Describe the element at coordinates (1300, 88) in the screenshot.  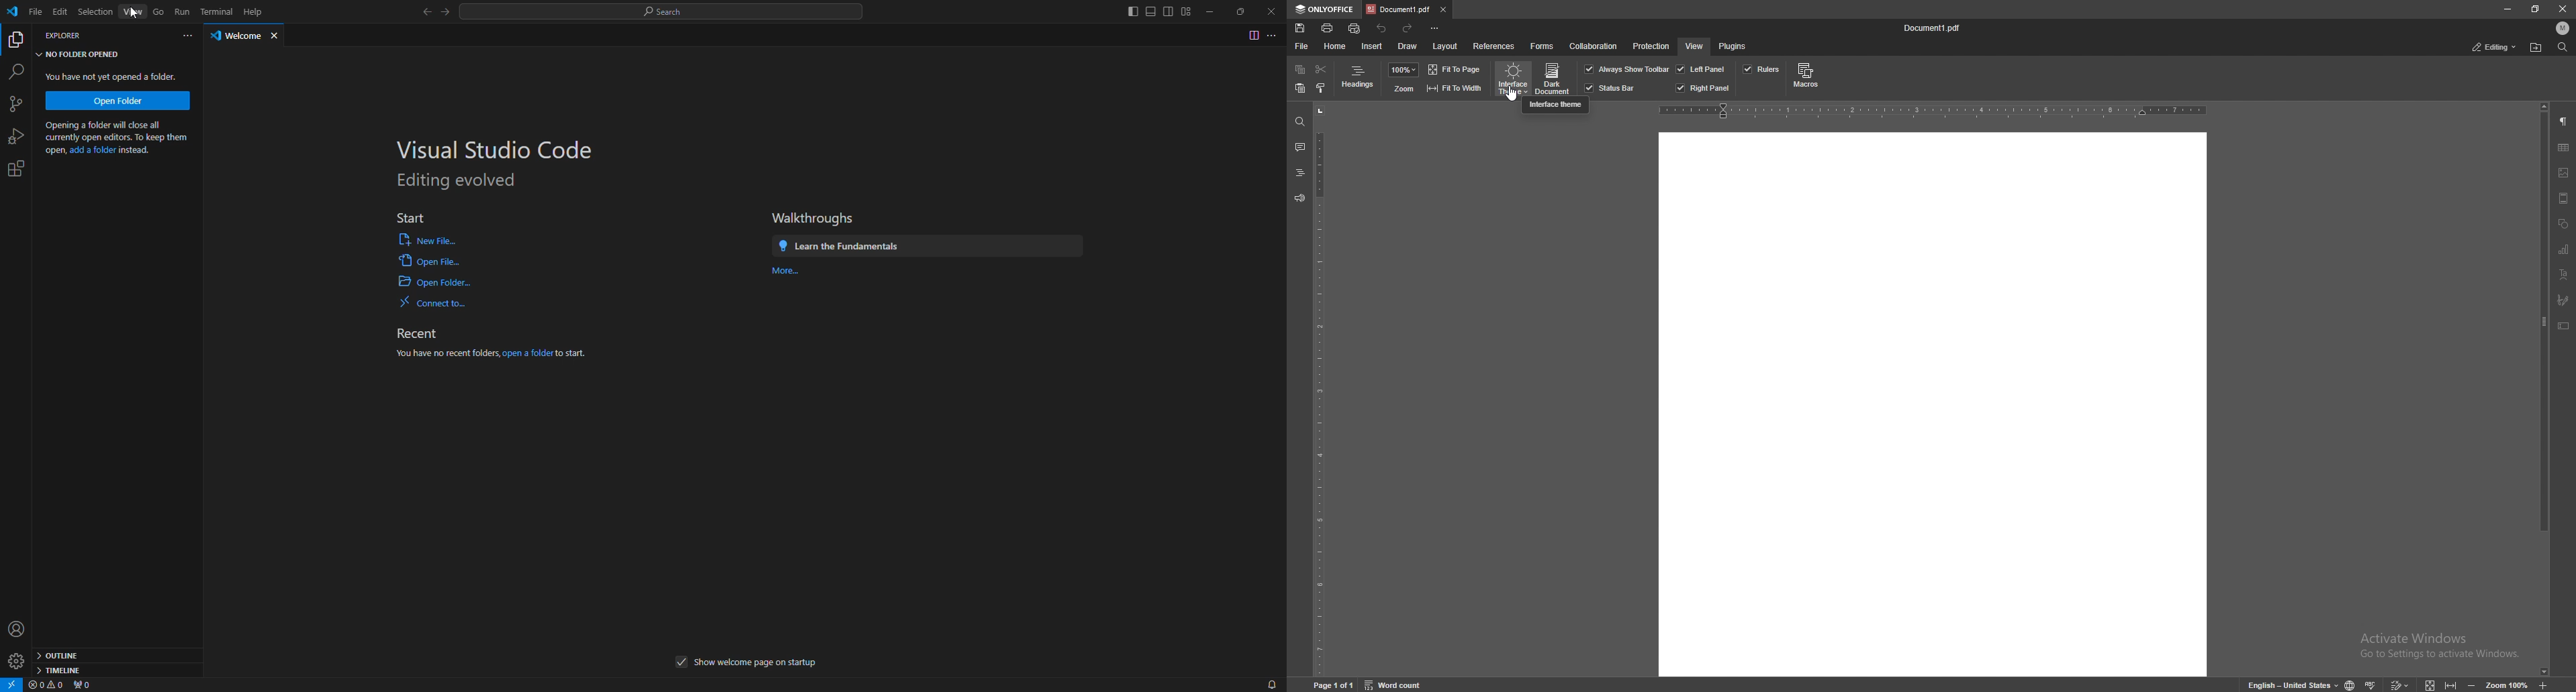
I see `paste` at that location.